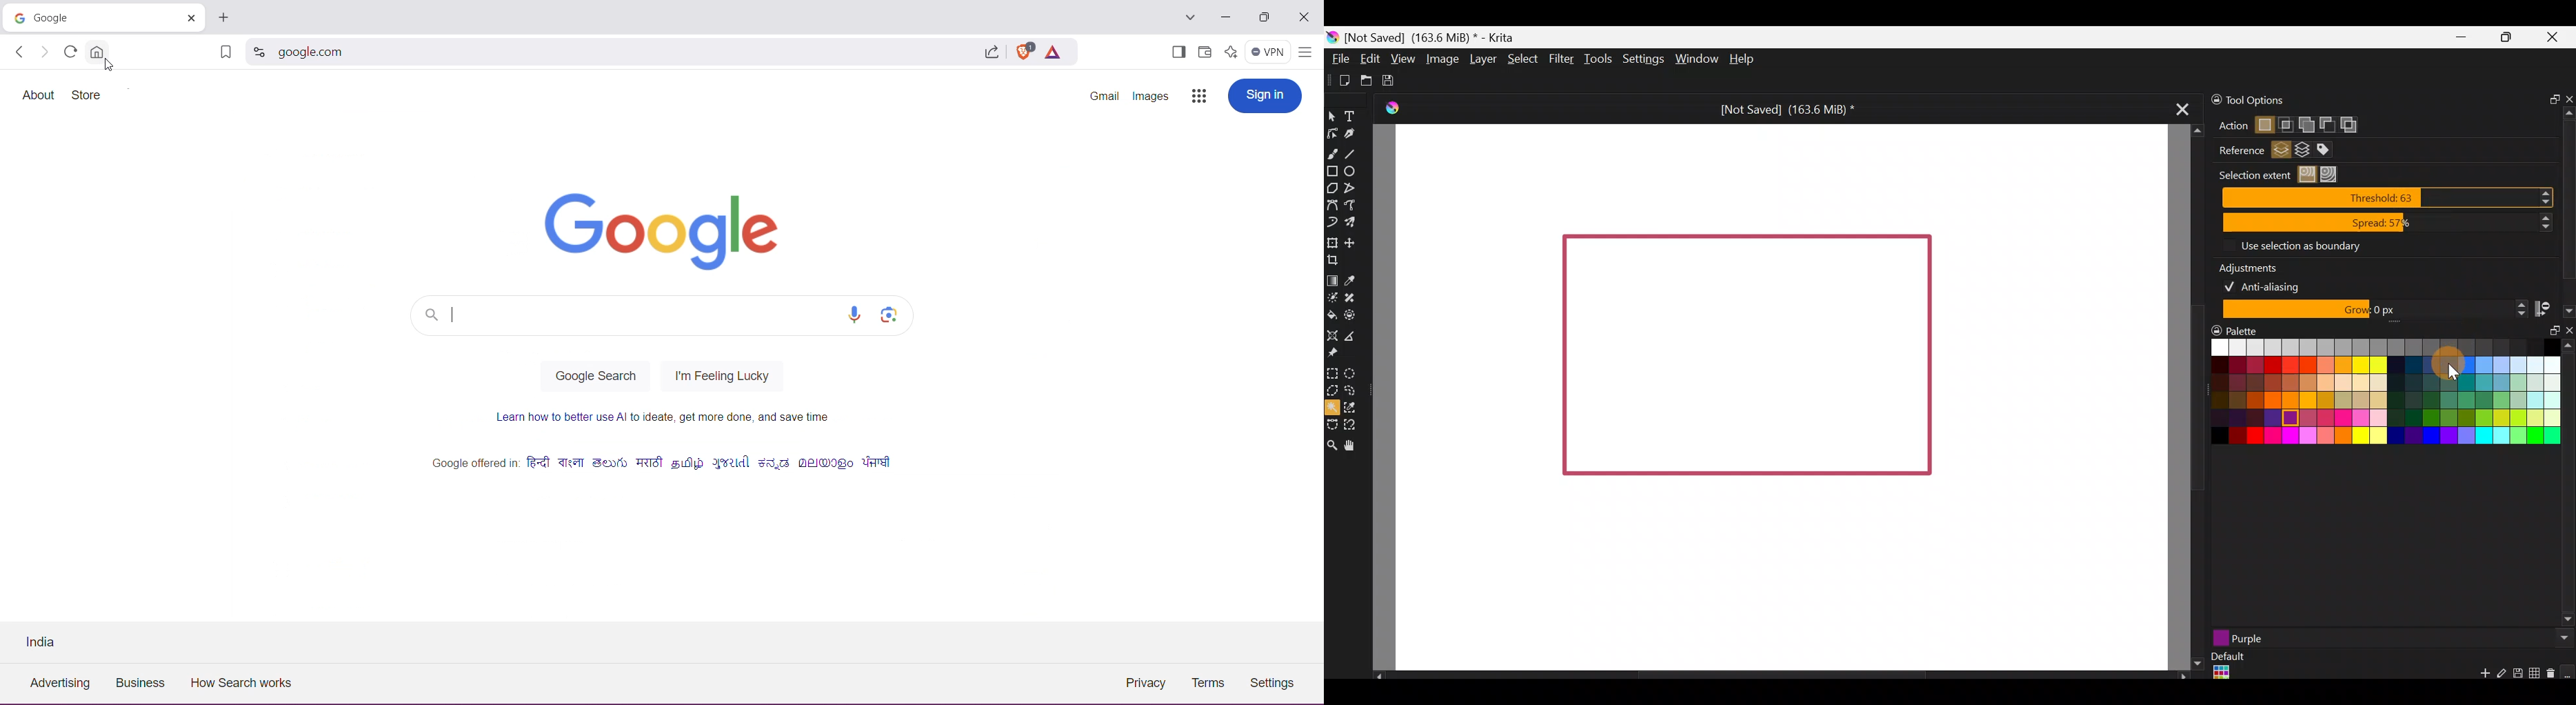  I want to click on Polyline tool, so click(1353, 189).